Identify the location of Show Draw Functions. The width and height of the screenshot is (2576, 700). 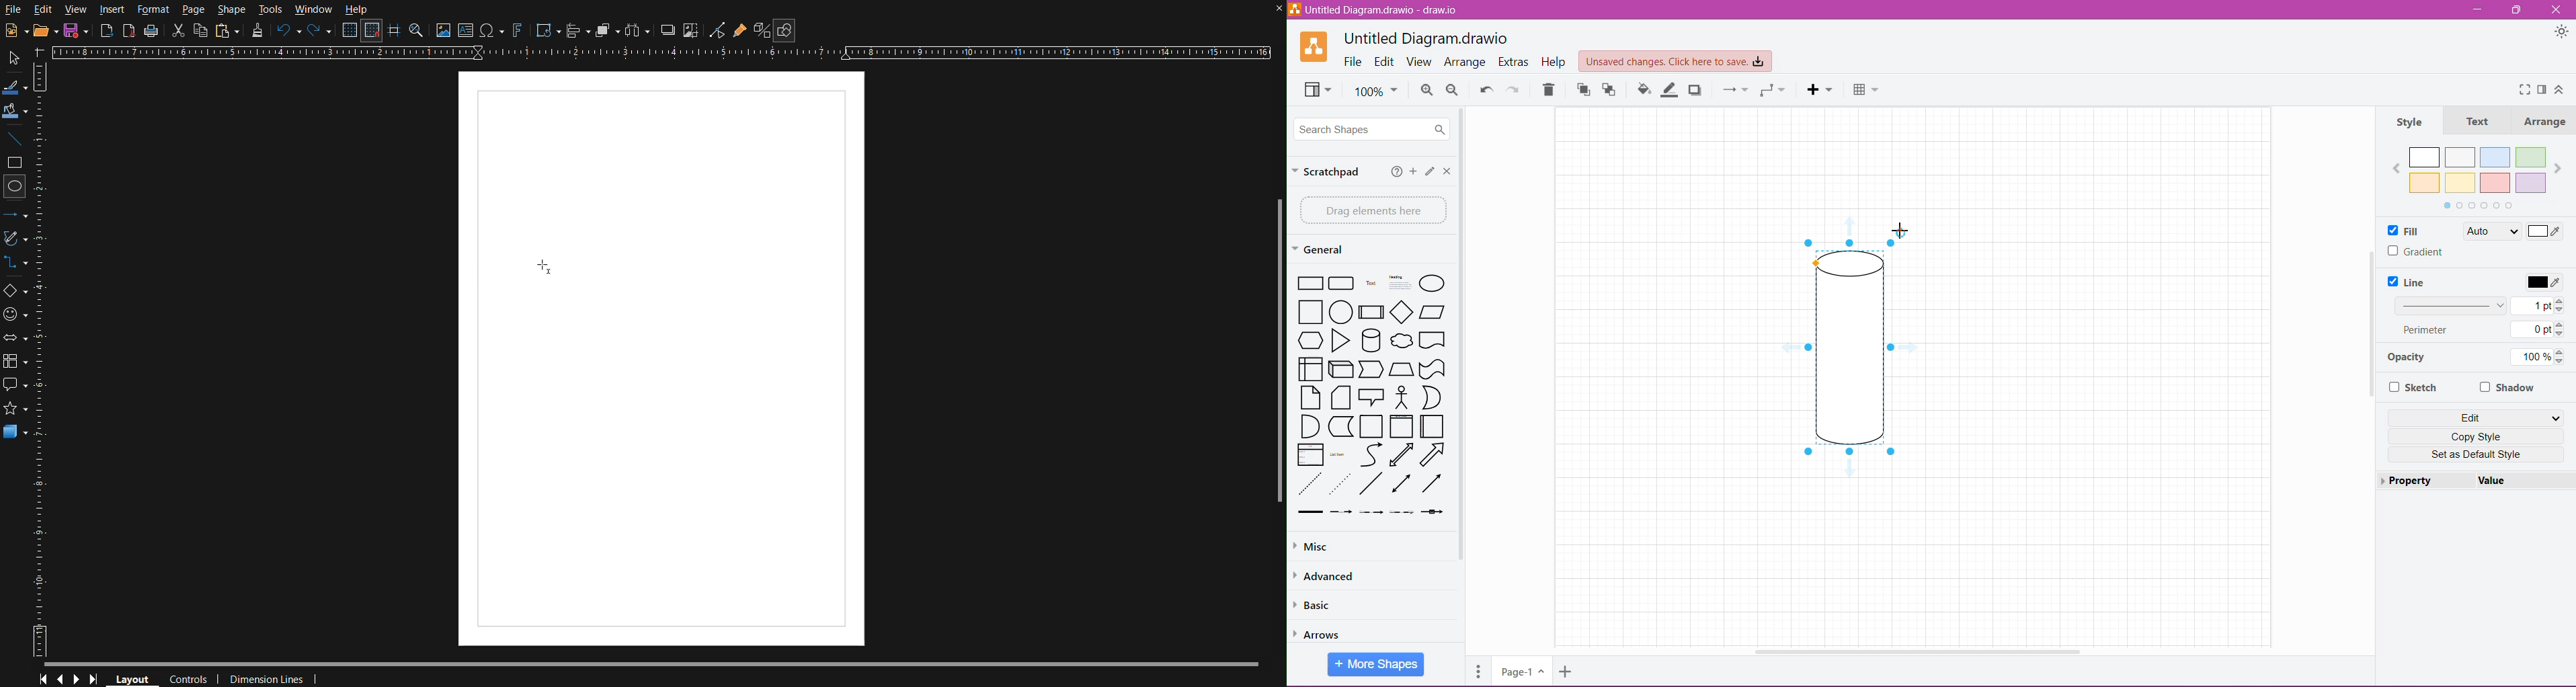
(785, 31).